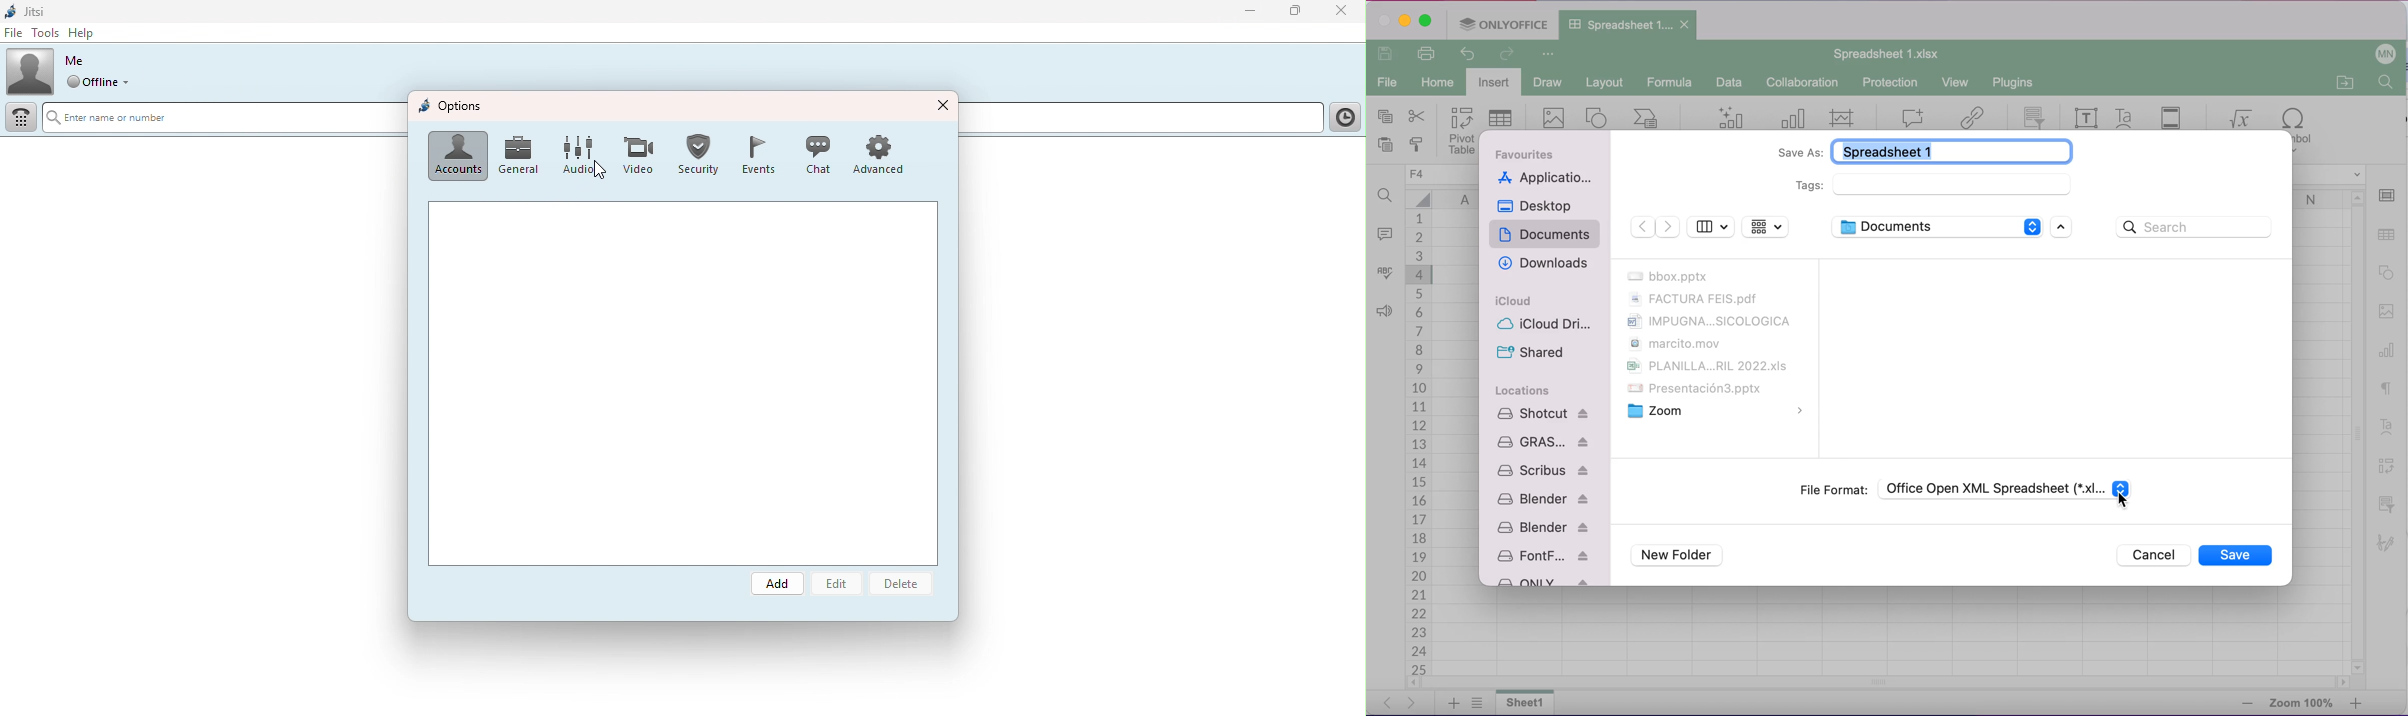 This screenshot has width=2408, height=728. Describe the element at coordinates (1681, 556) in the screenshot. I see `new folder` at that location.